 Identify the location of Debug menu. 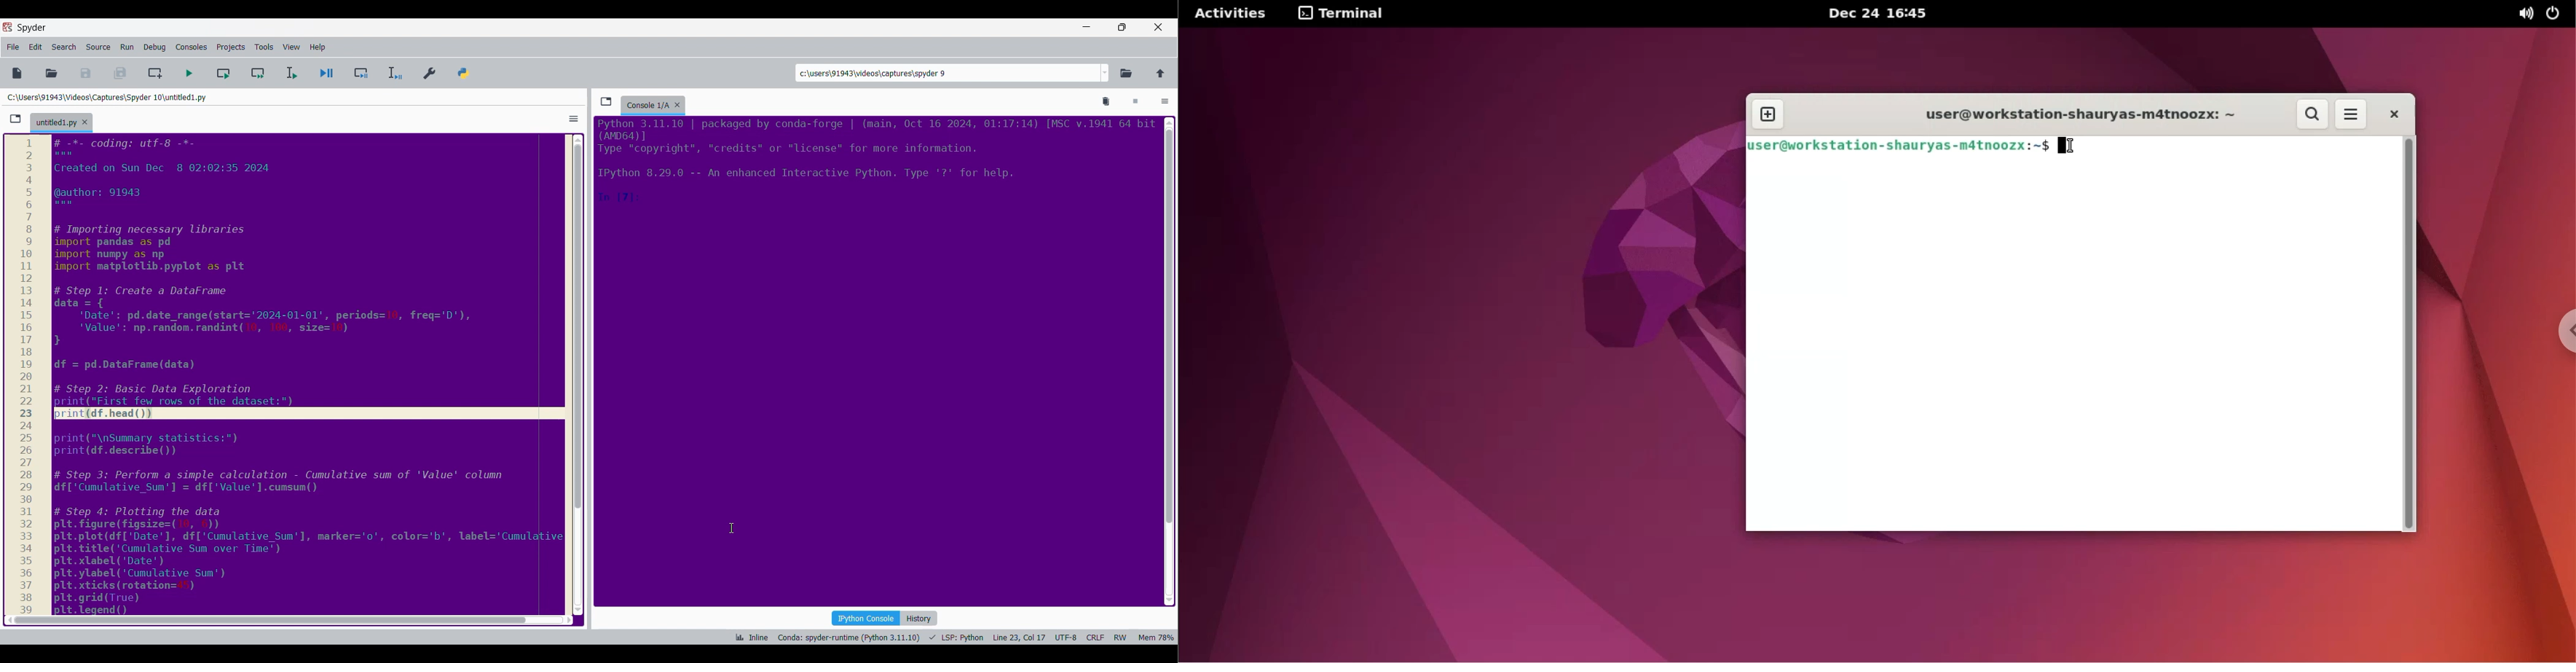
(155, 47).